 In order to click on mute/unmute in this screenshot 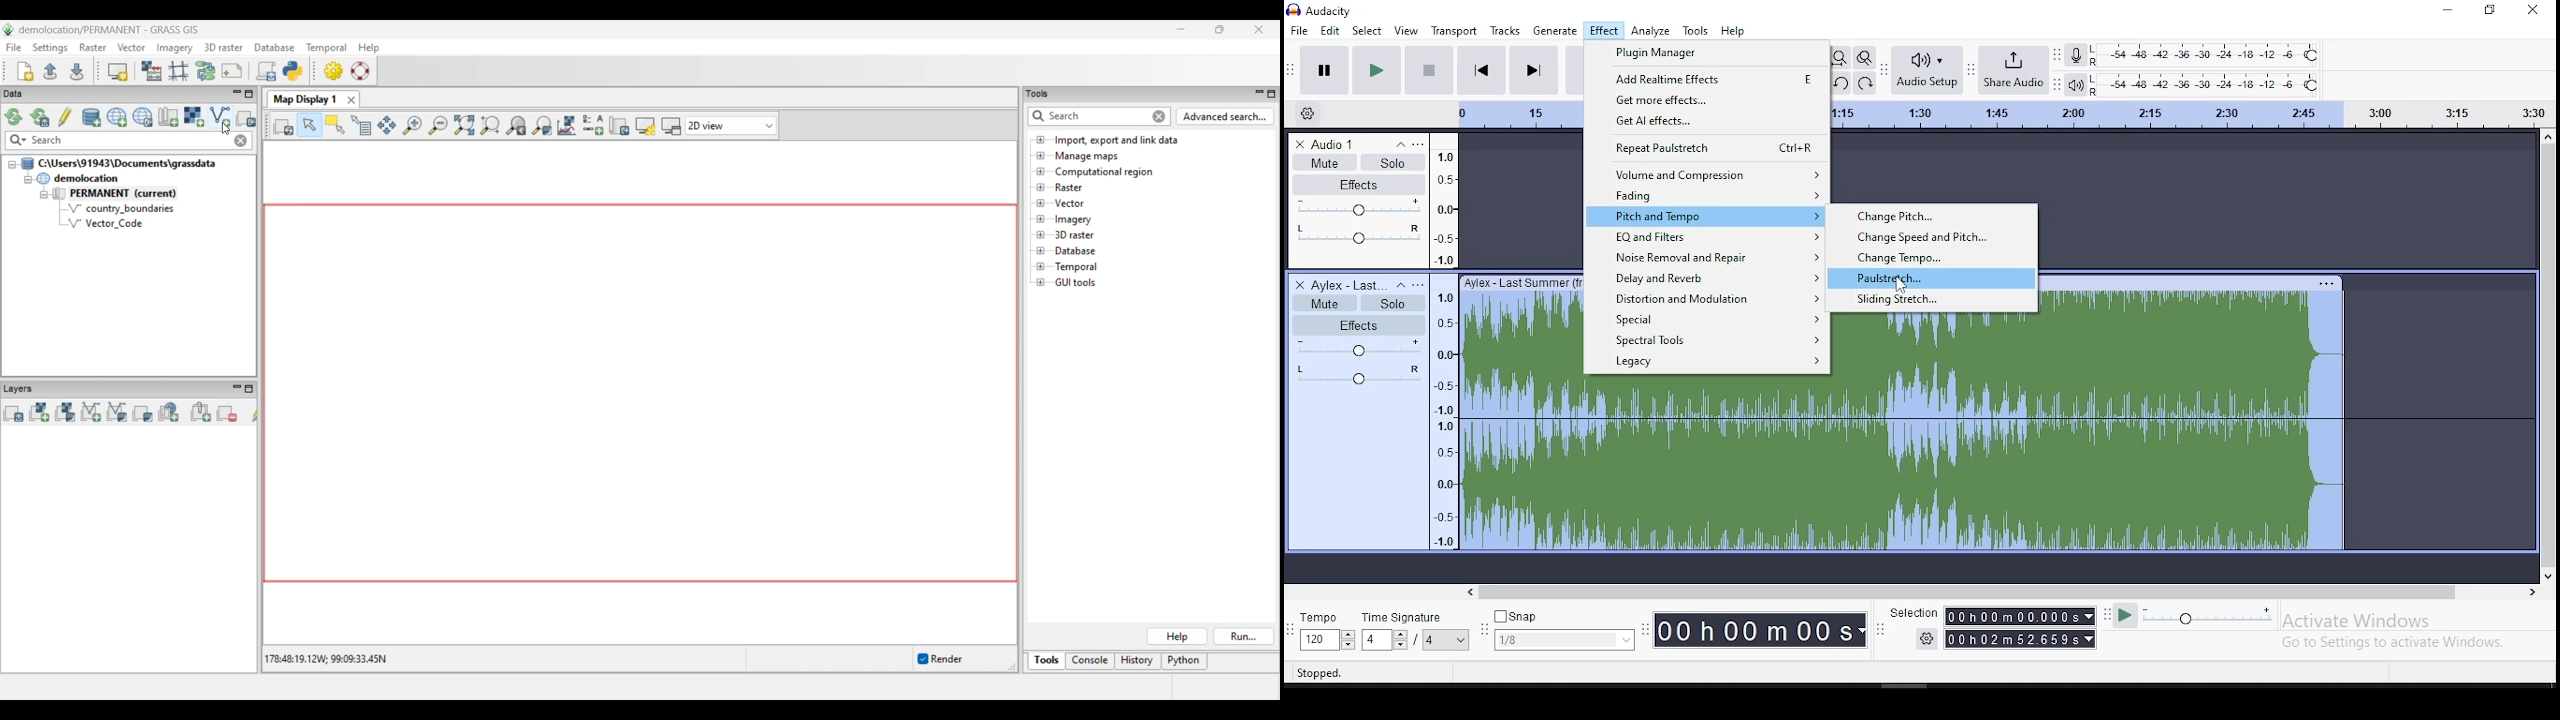, I will do `click(1326, 302)`.